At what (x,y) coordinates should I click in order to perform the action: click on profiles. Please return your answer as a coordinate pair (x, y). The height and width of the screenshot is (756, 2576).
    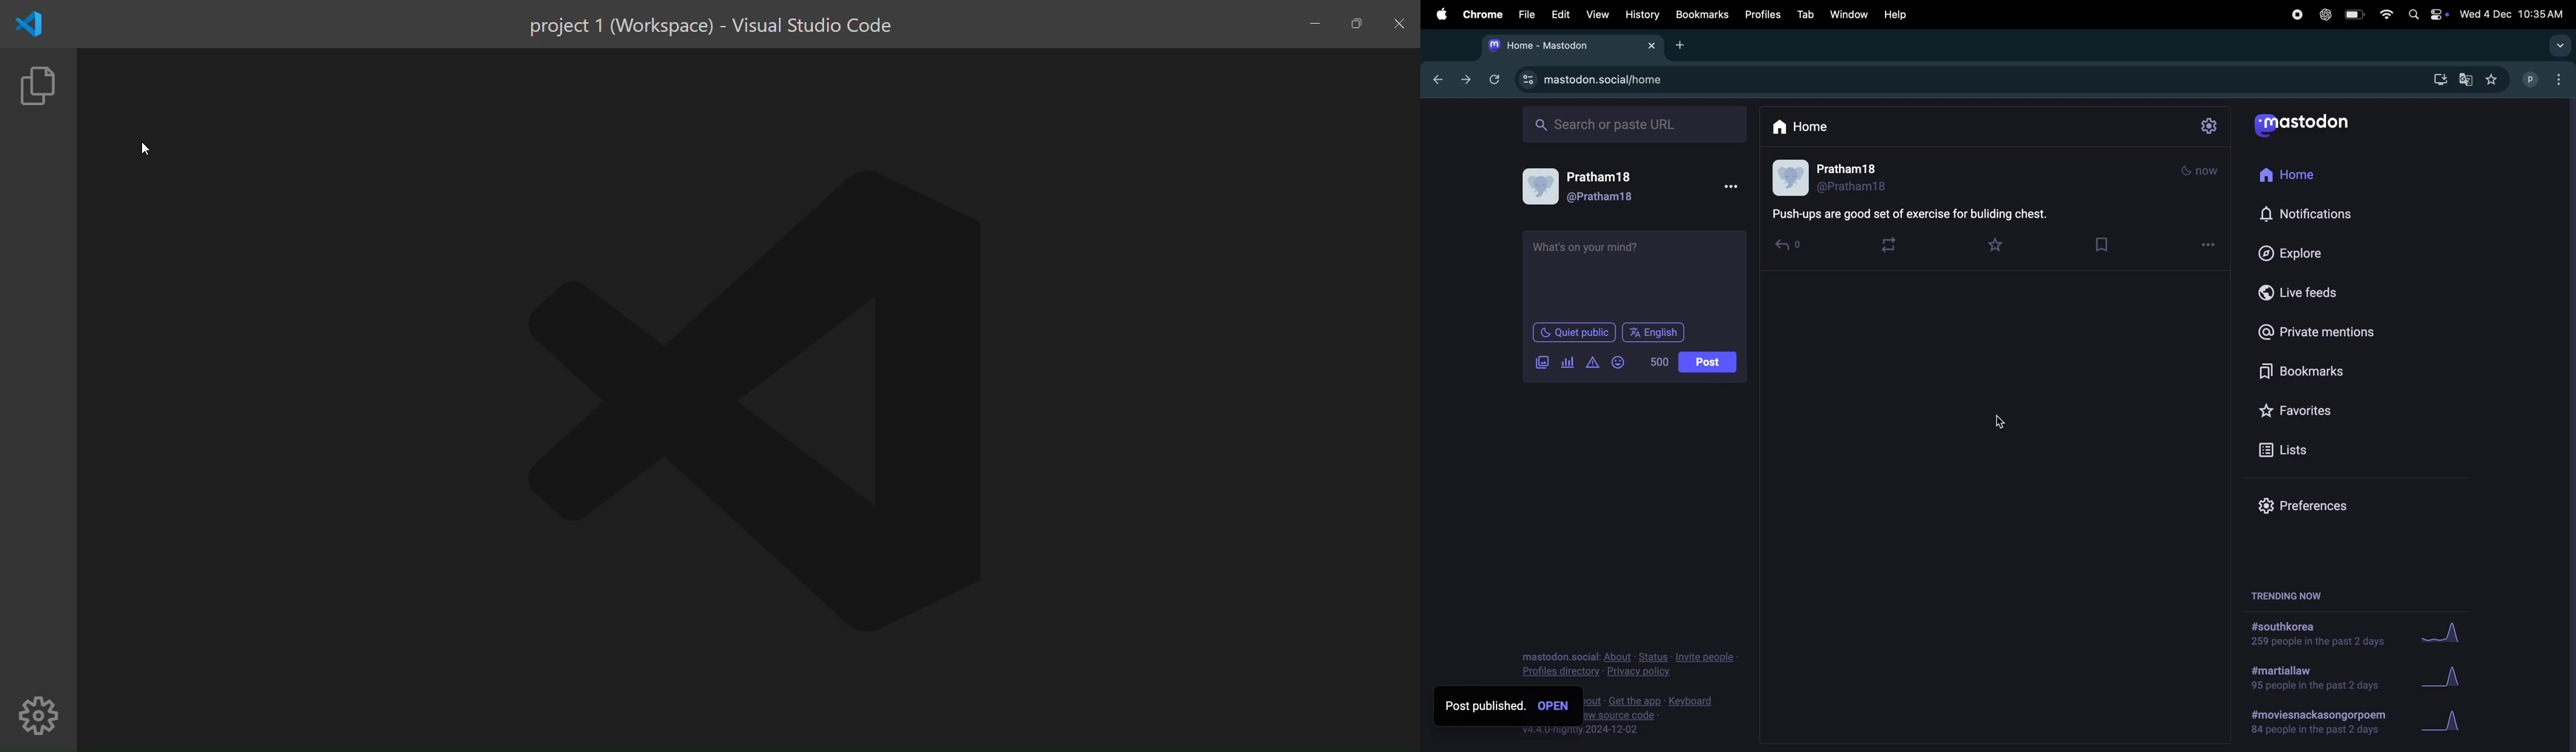
    Looking at the image, I should click on (1764, 15).